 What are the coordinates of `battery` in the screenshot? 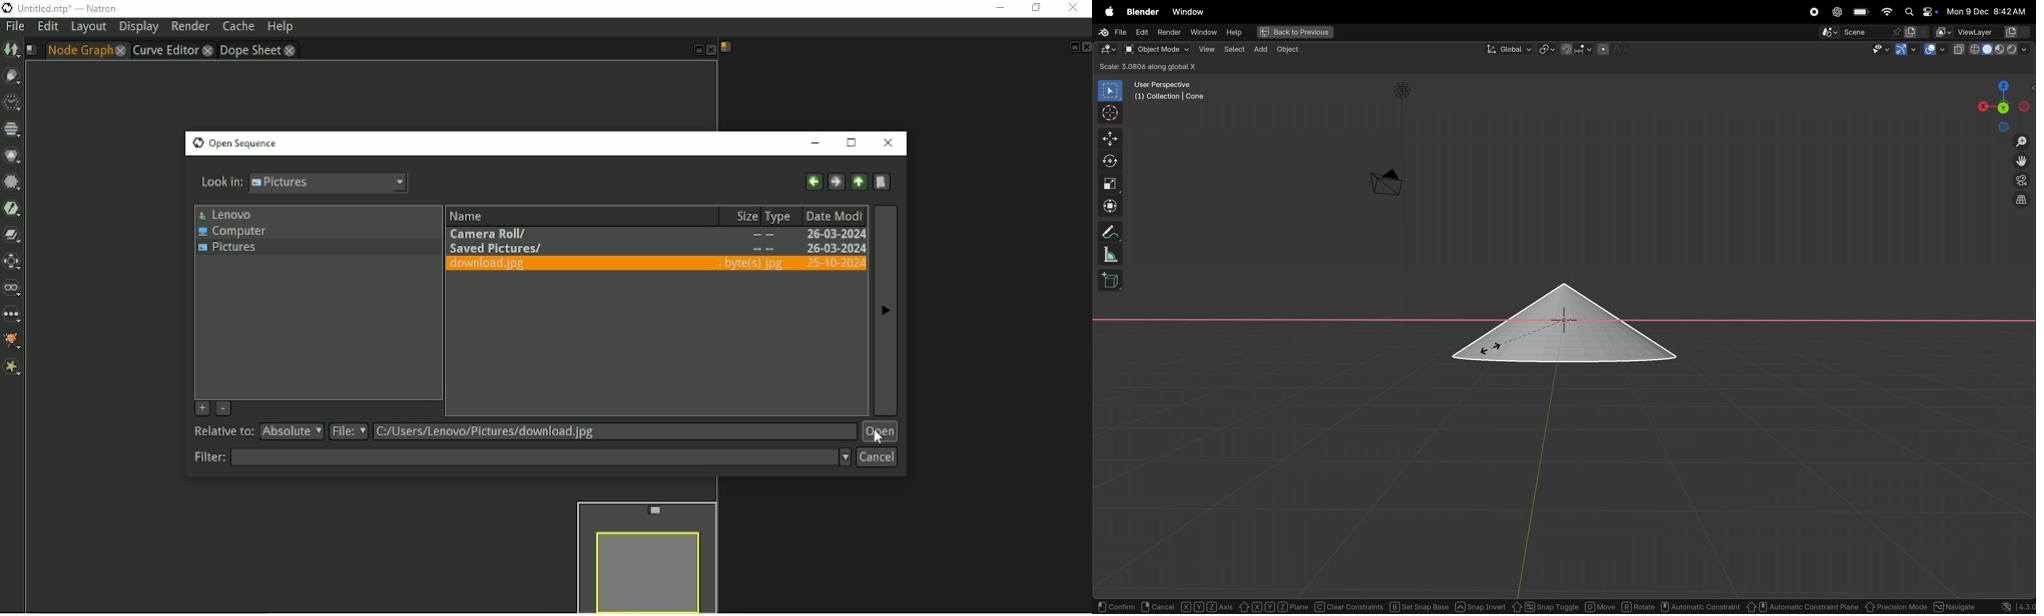 It's located at (1862, 12).